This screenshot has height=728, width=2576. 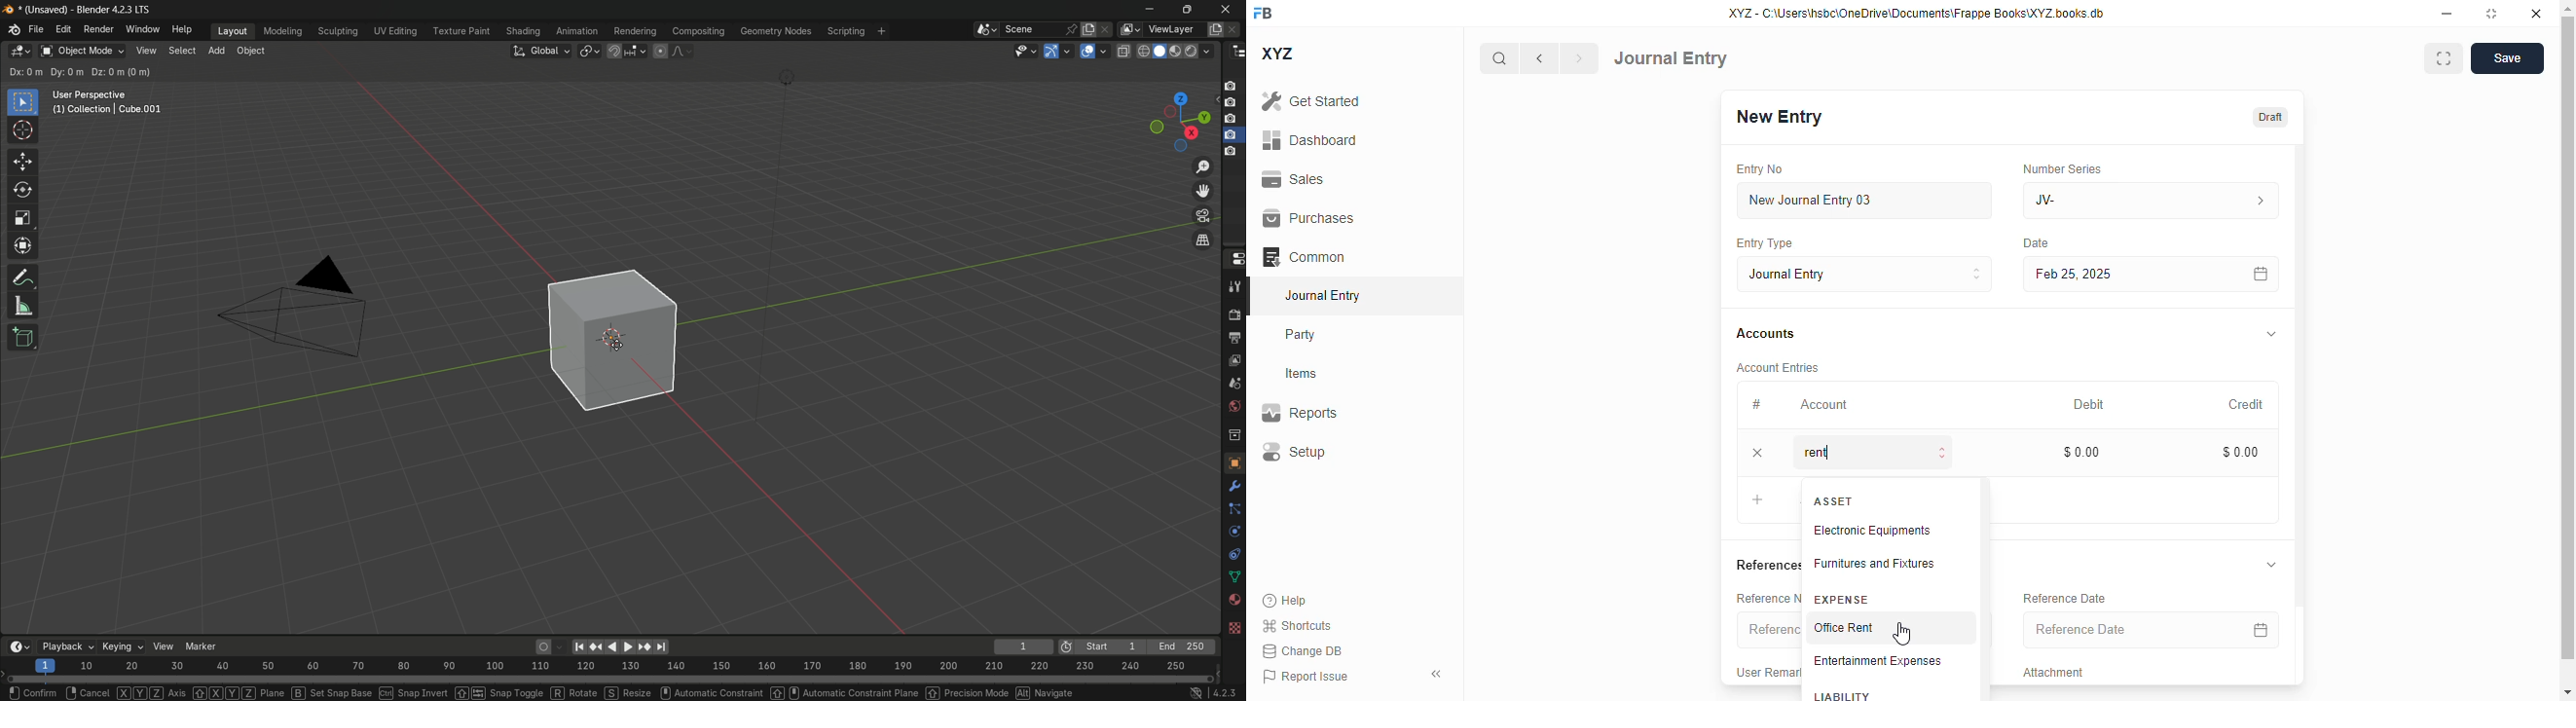 I want to click on reference number, so click(x=1765, y=598).